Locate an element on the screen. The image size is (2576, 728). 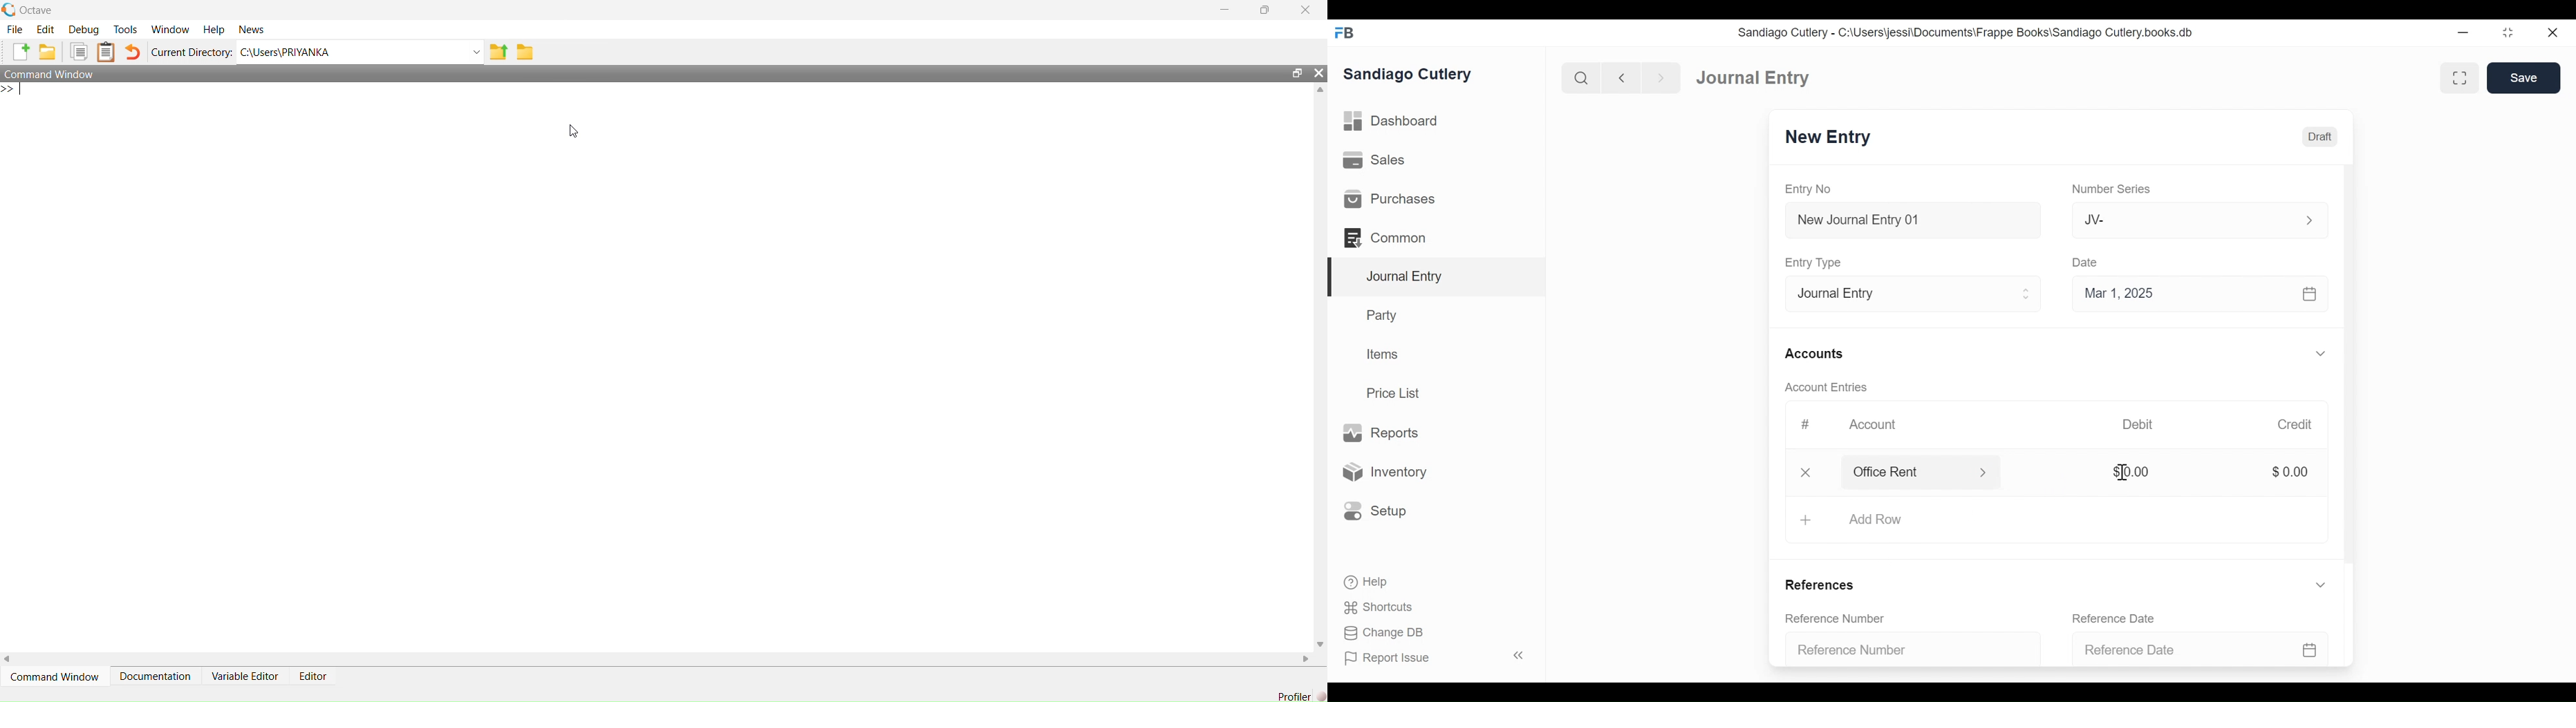
Debit is located at coordinates (2140, 424).